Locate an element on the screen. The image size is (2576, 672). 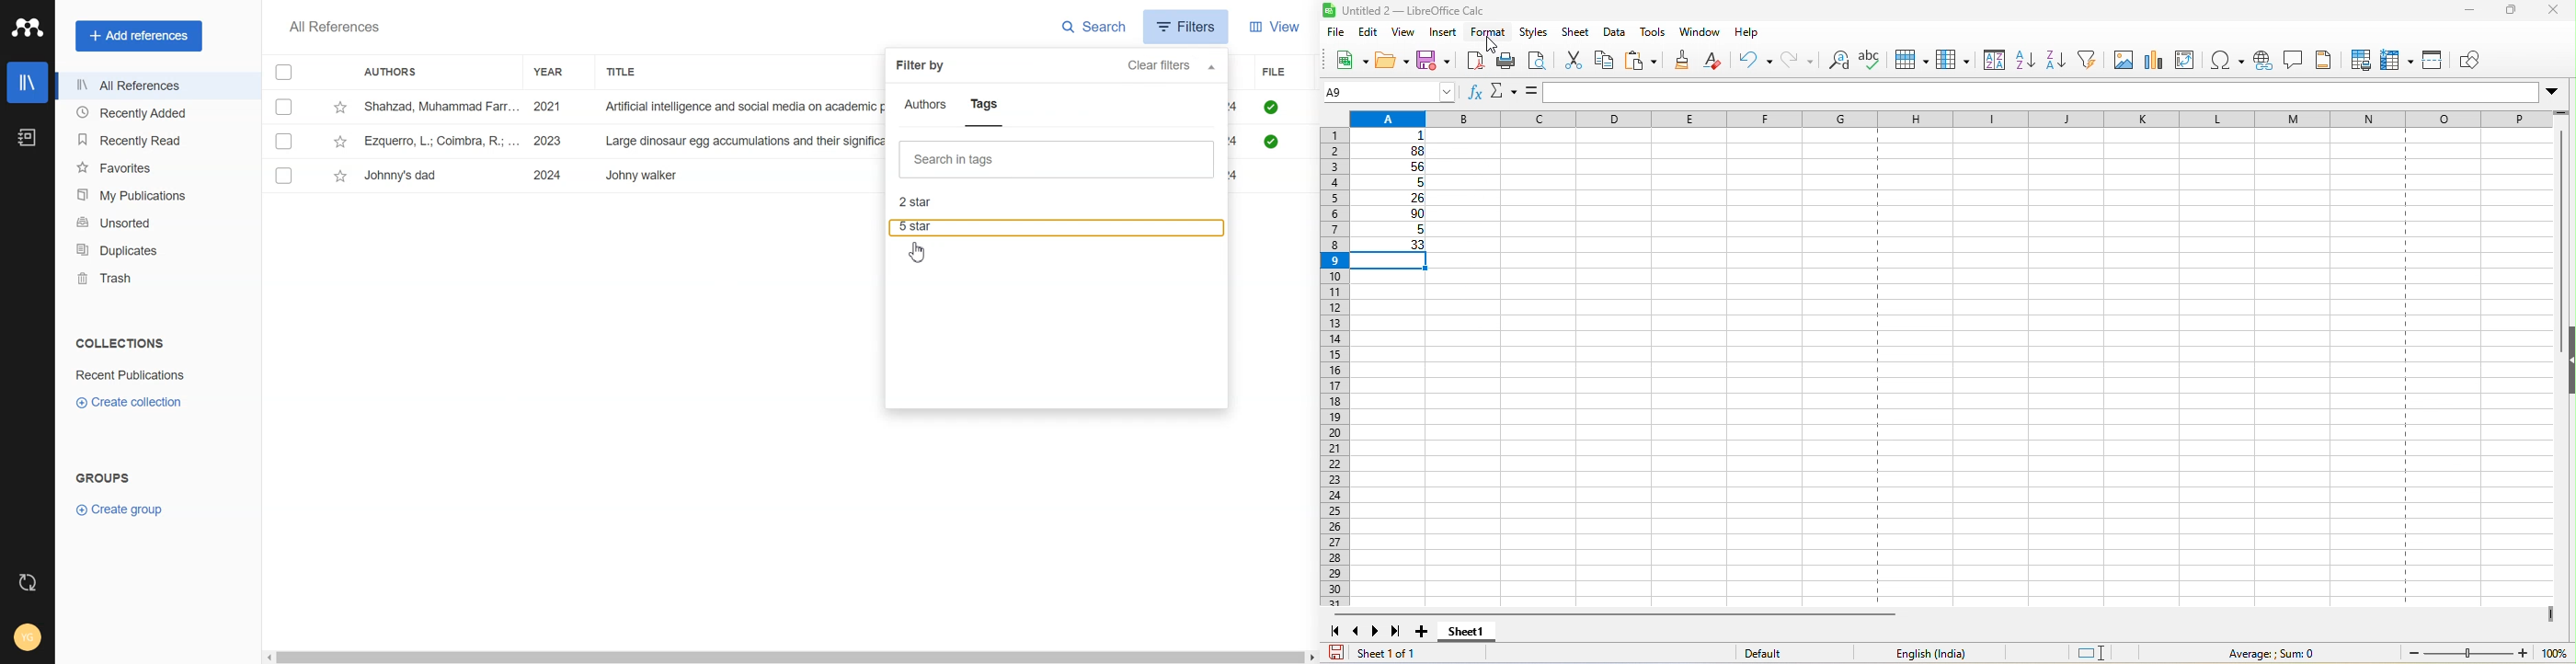
star is located at coordinates (340, 142).